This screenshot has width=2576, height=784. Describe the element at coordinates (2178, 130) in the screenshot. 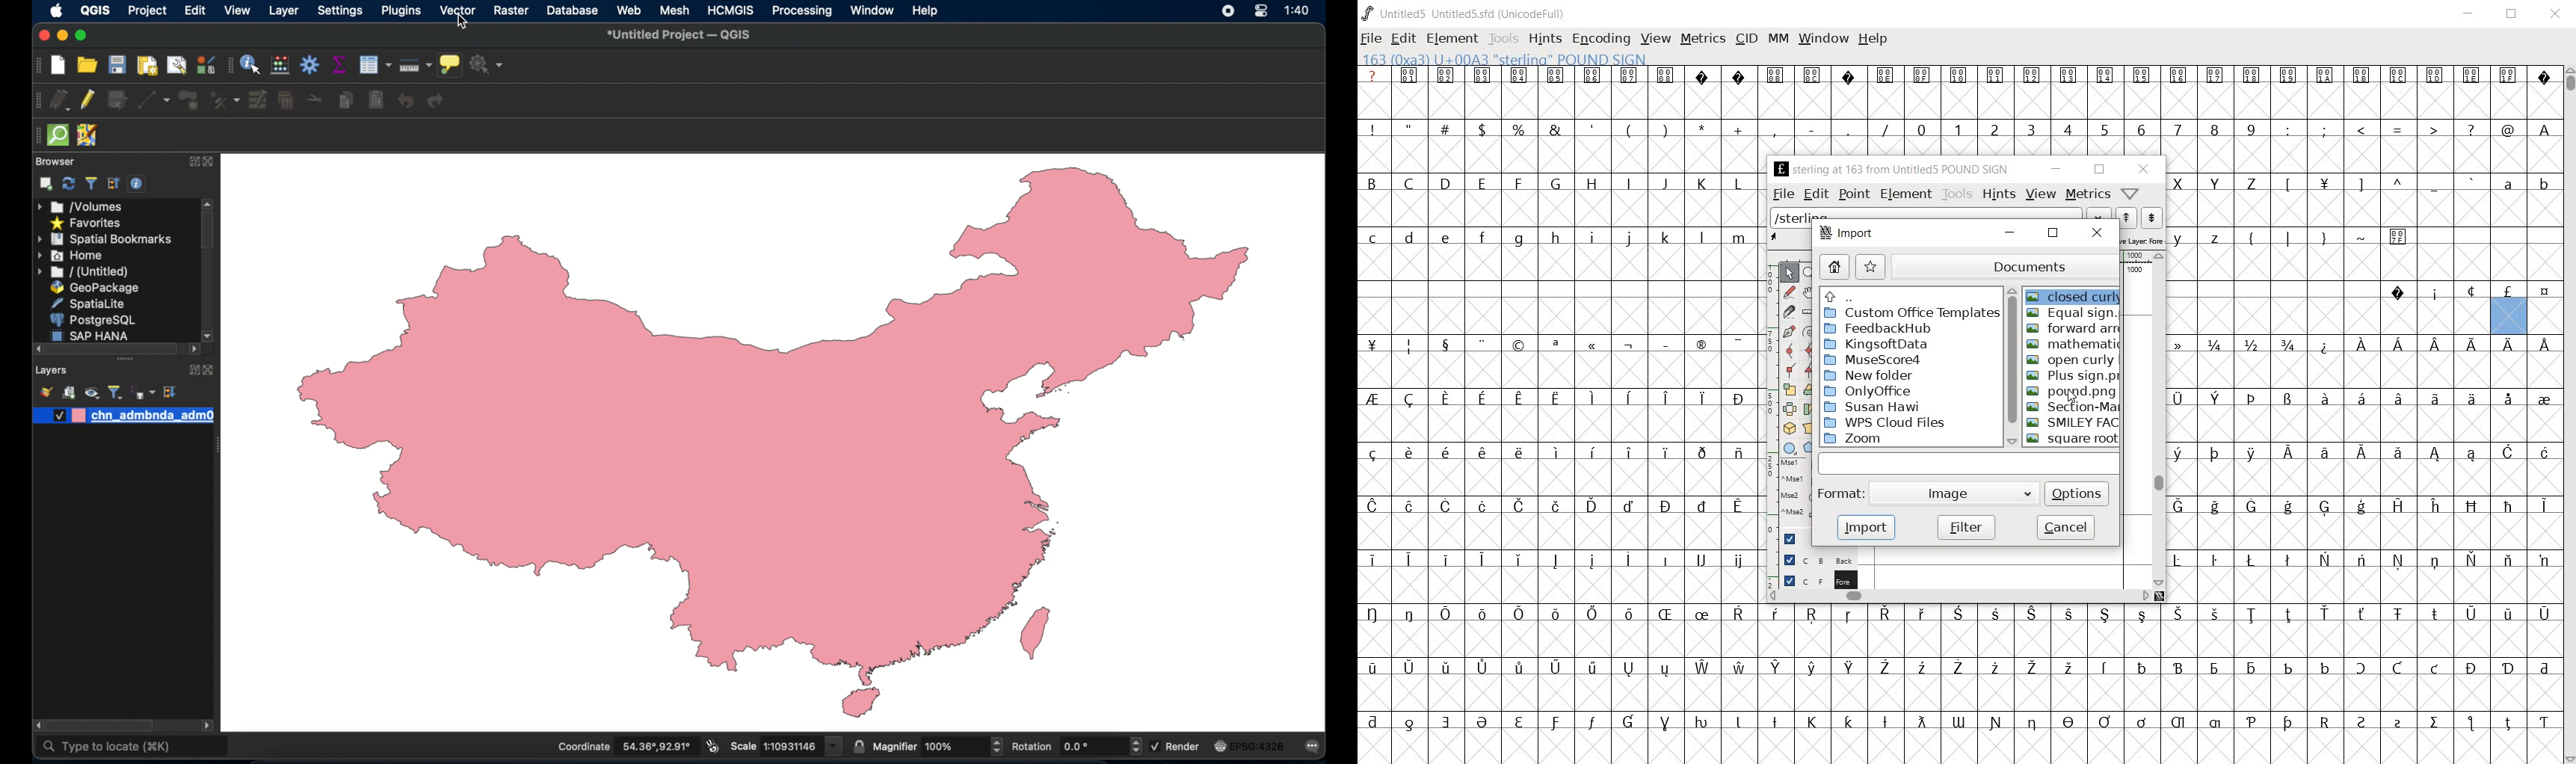

I see `7` at that location.